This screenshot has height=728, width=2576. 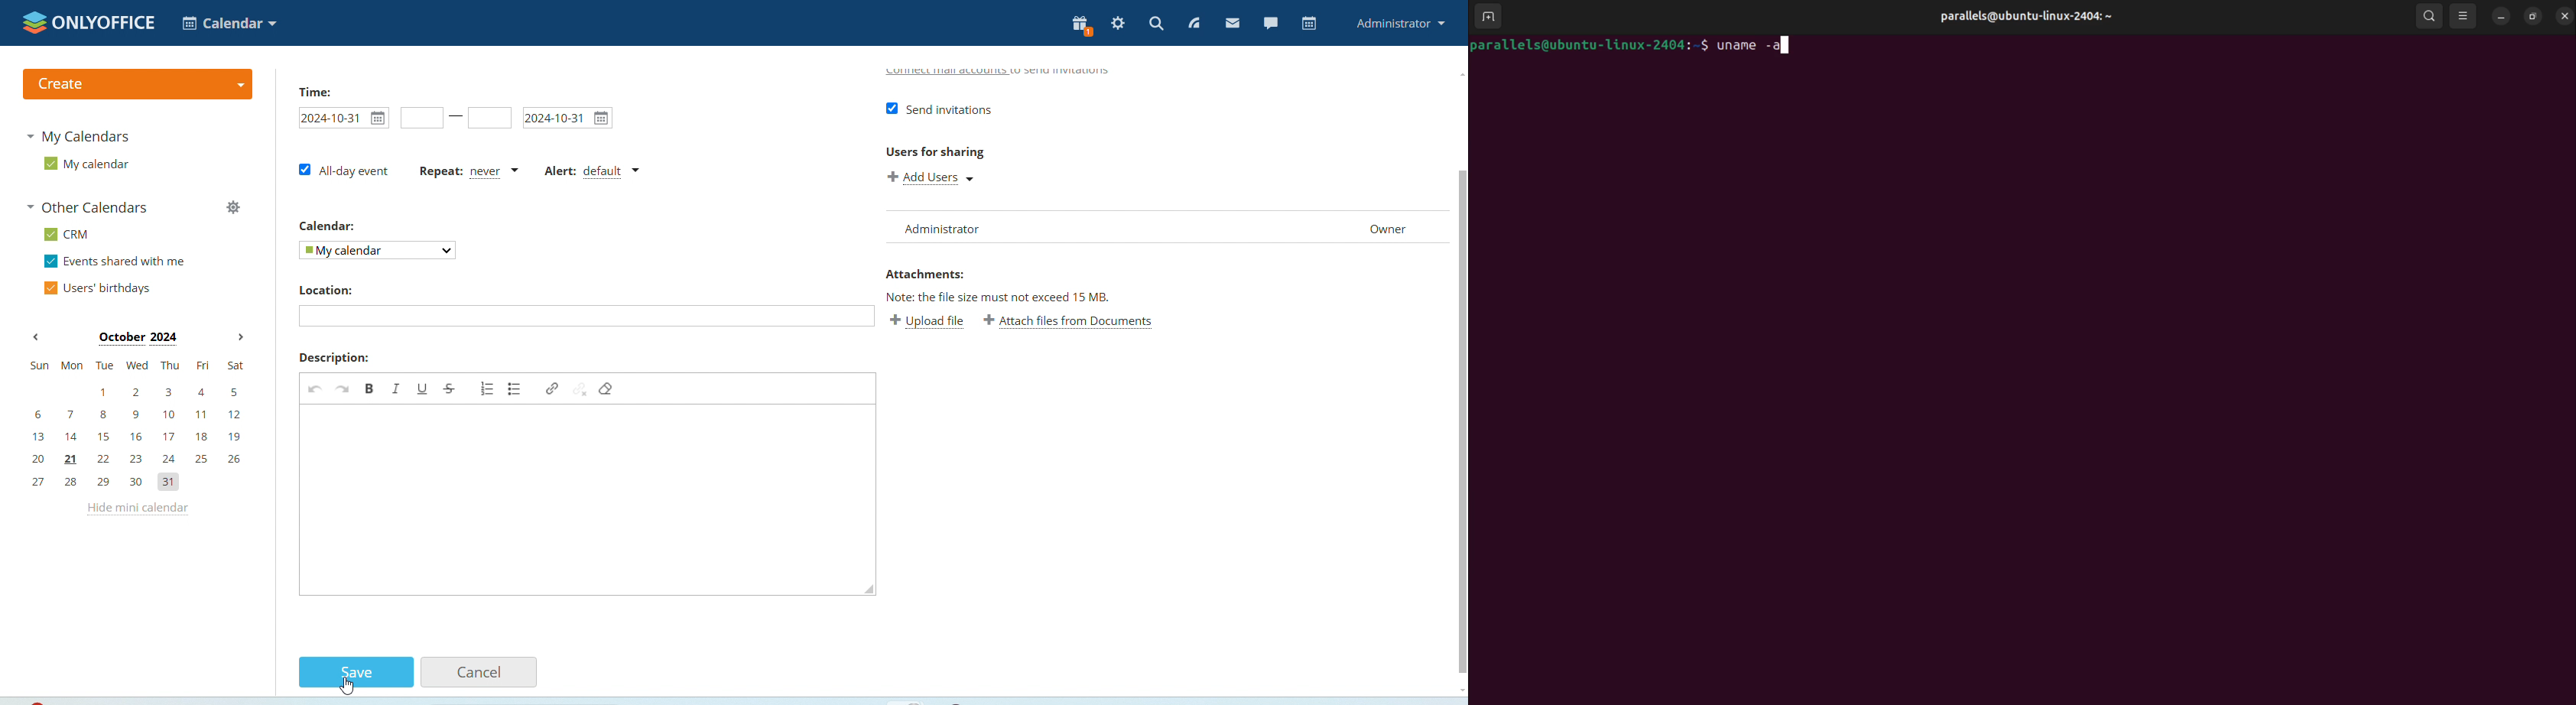 What do you see at coordinates (1592, 47) in the screenshot?
I see `parallels@ubuntu-linux-2404:~$` at bounding box center [1592, 47].